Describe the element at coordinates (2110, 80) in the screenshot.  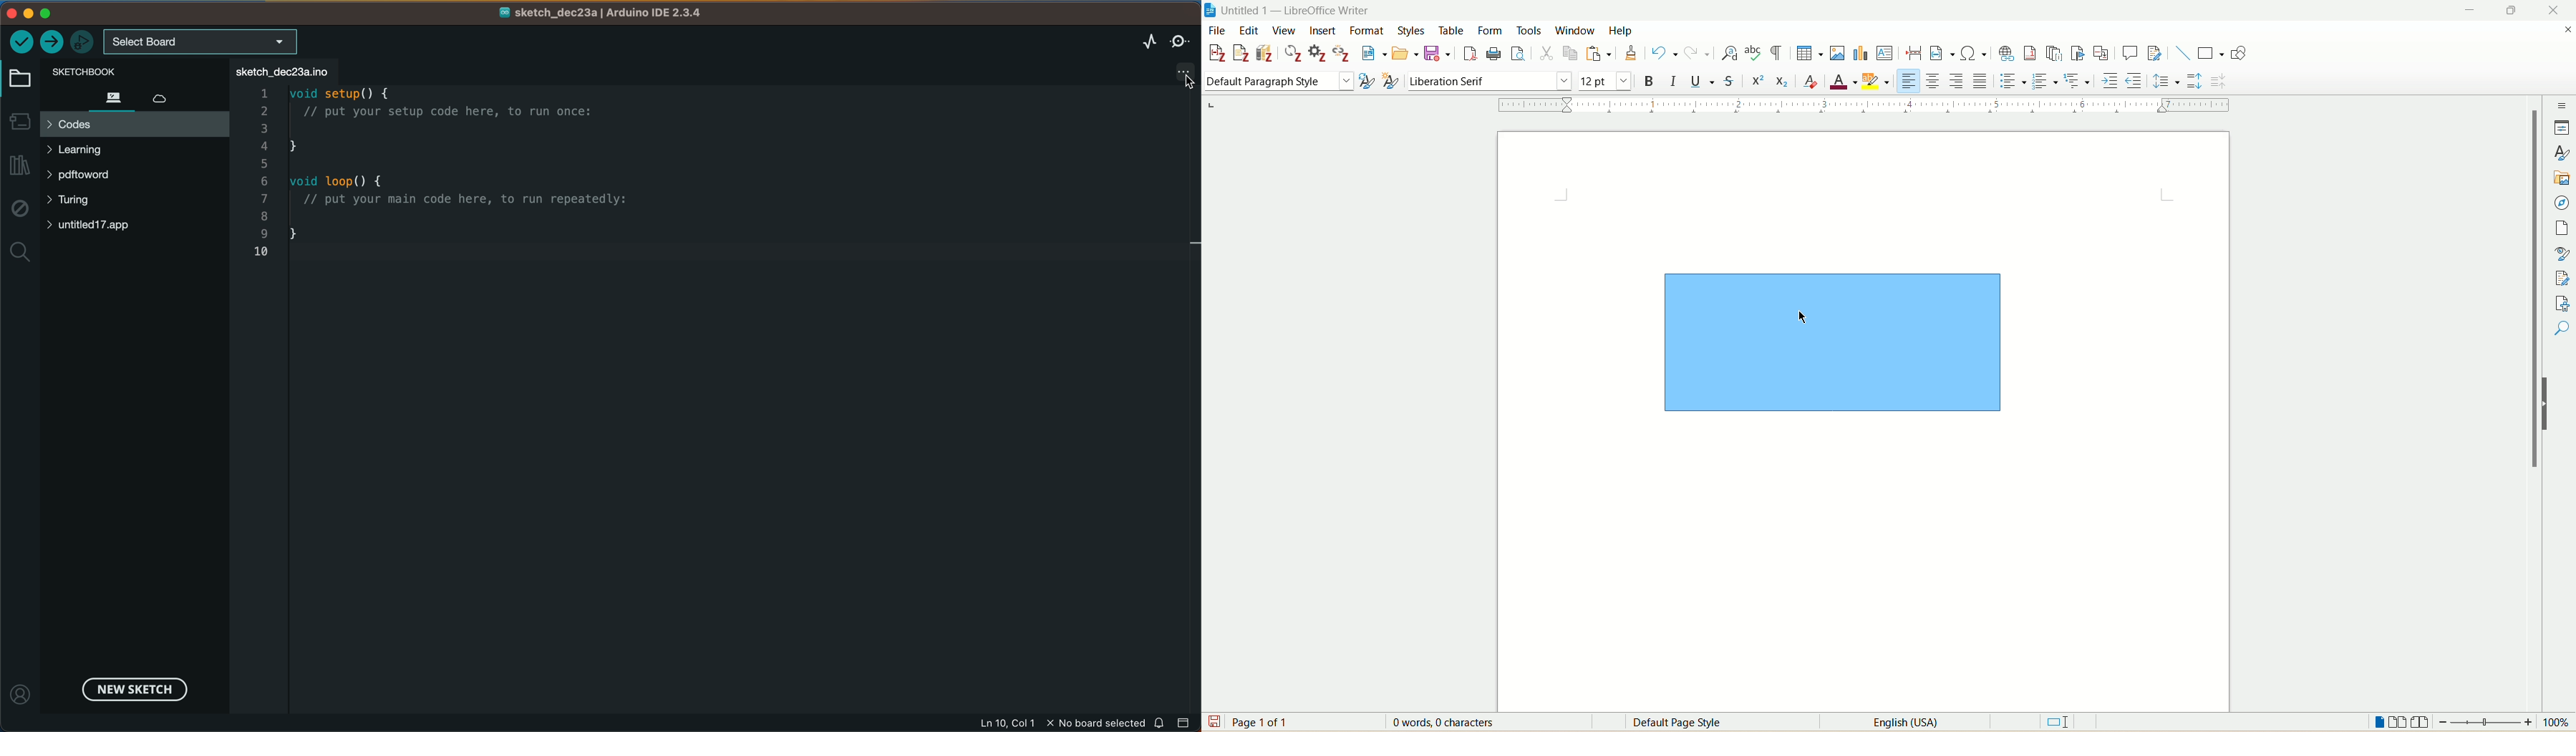
I see `increase indent` at that location.